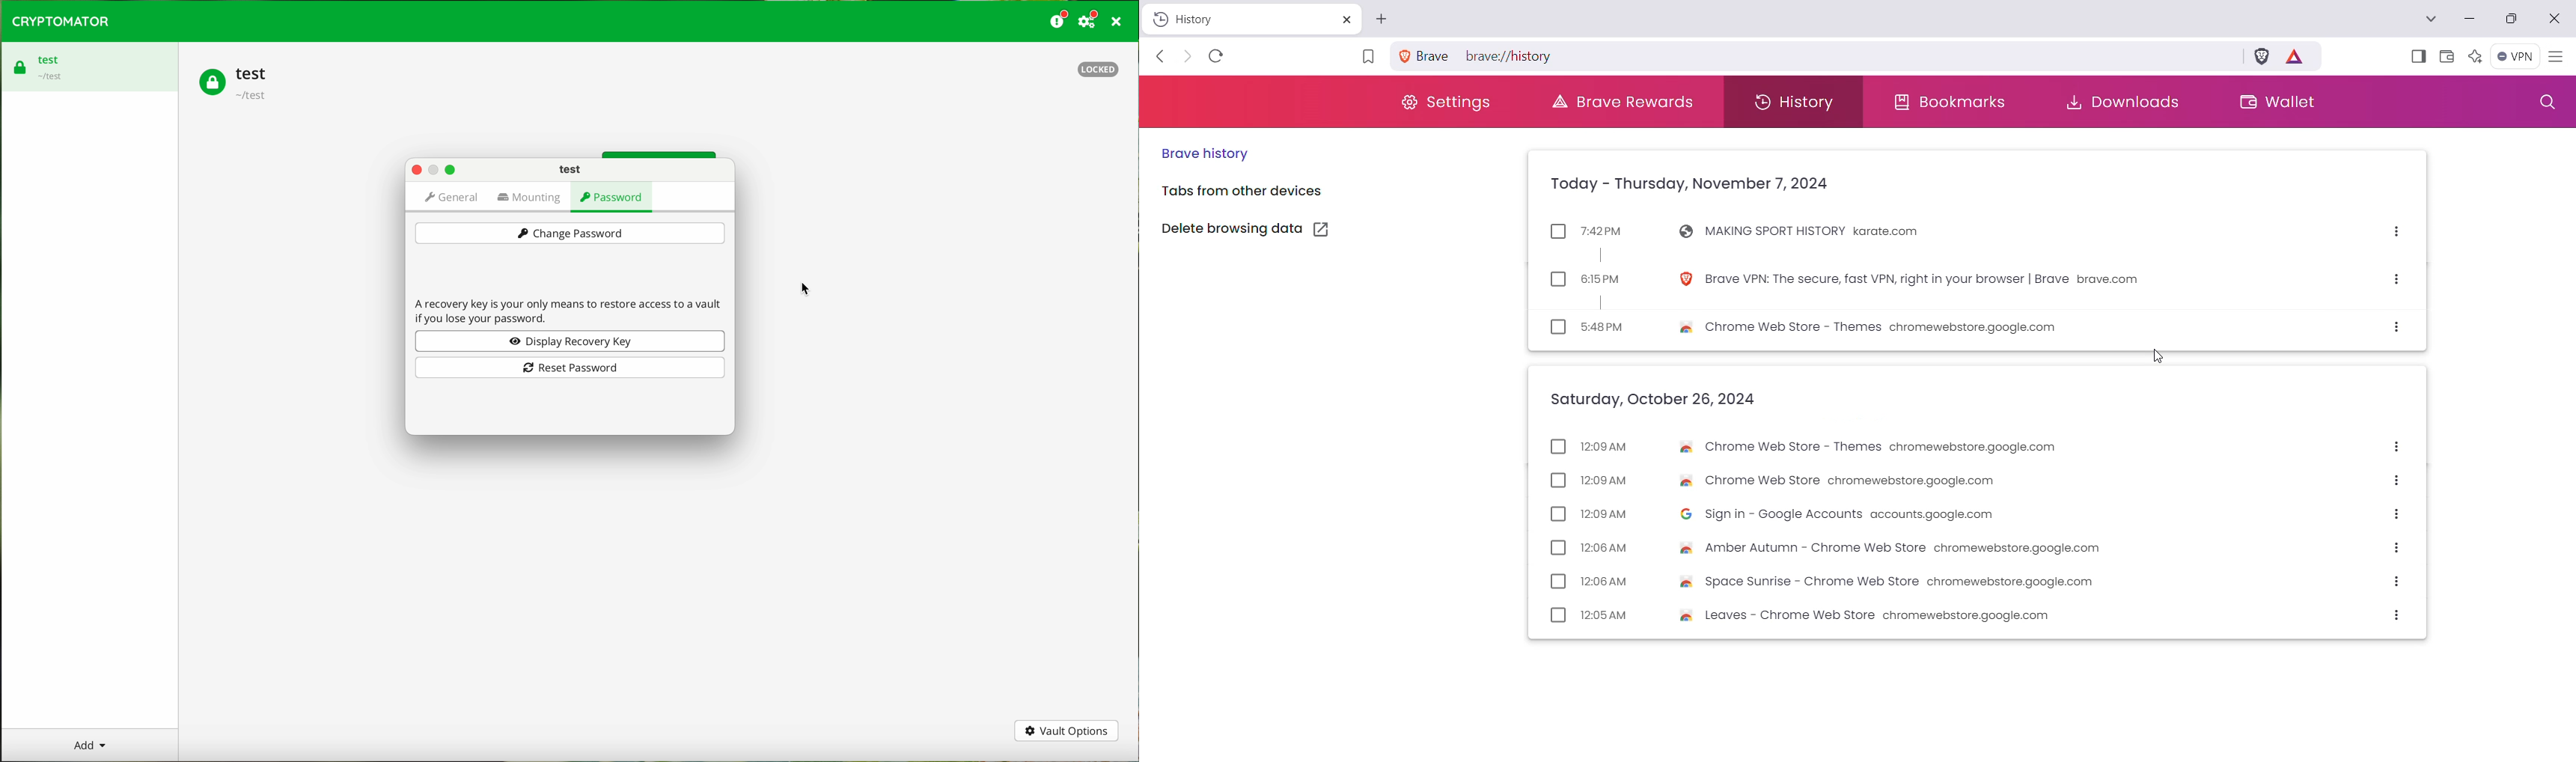 The width and height of the screenshot is (2576, 784). I want to click on Brave Rewards, so click(1620, 104).